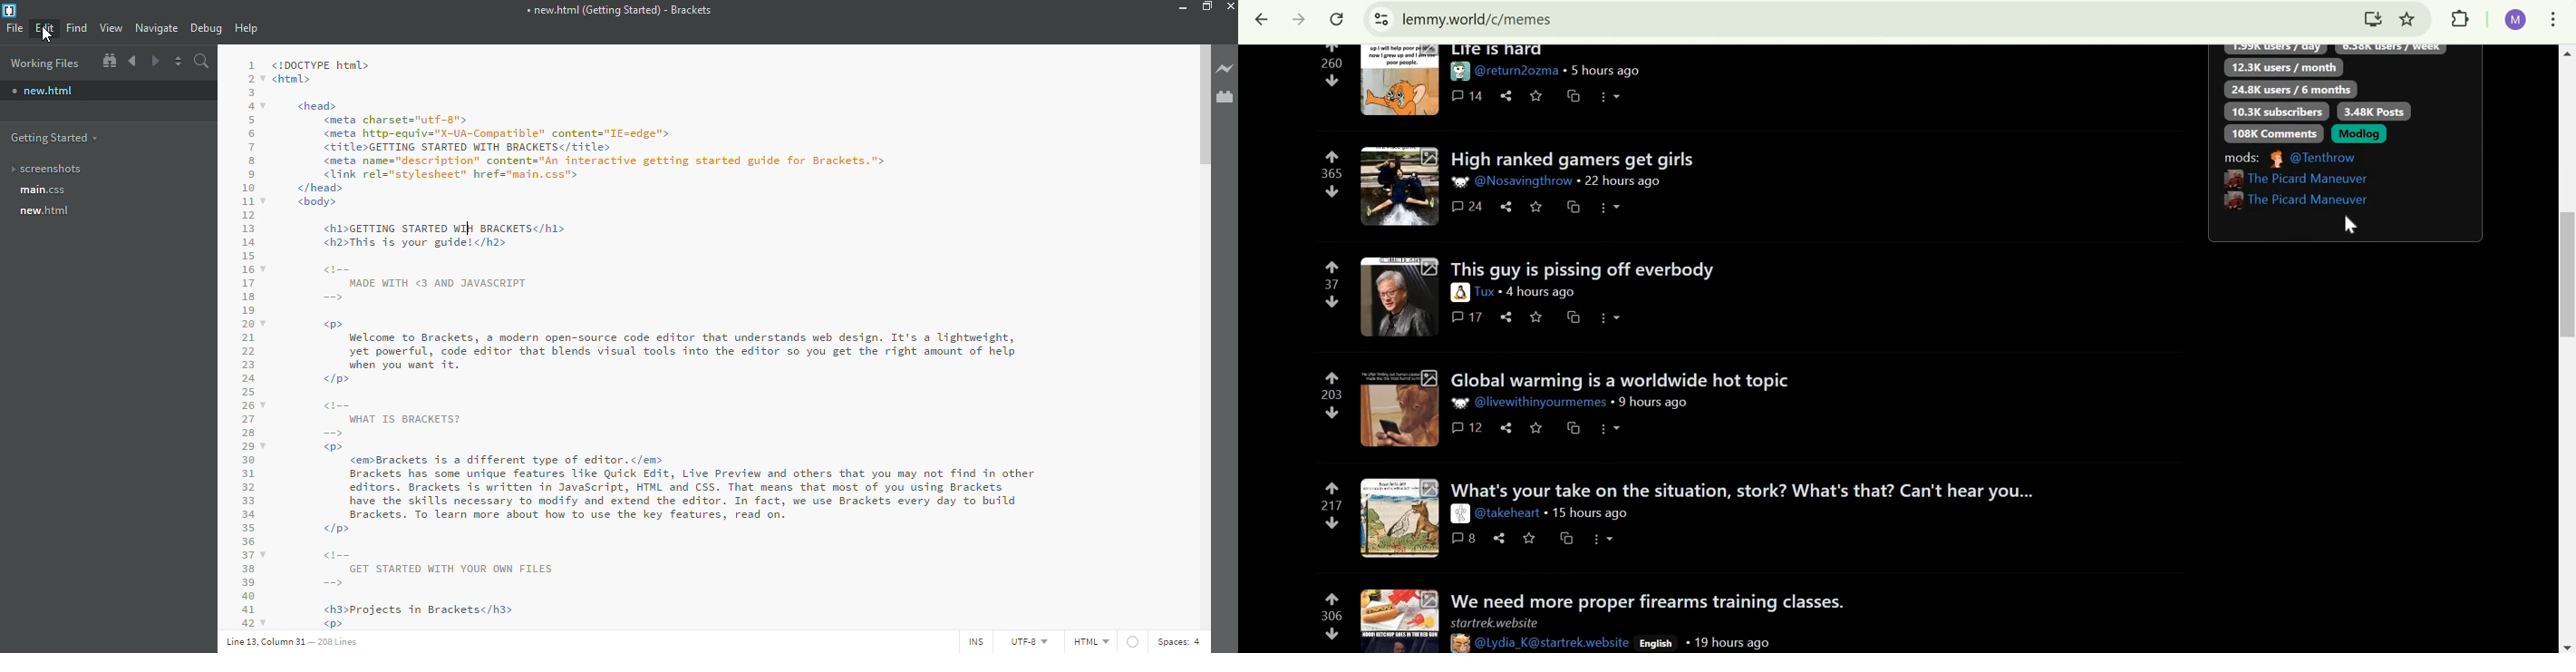  Describe the element at coordinates (111, 27) in the screenshot. I see `view` at that location.